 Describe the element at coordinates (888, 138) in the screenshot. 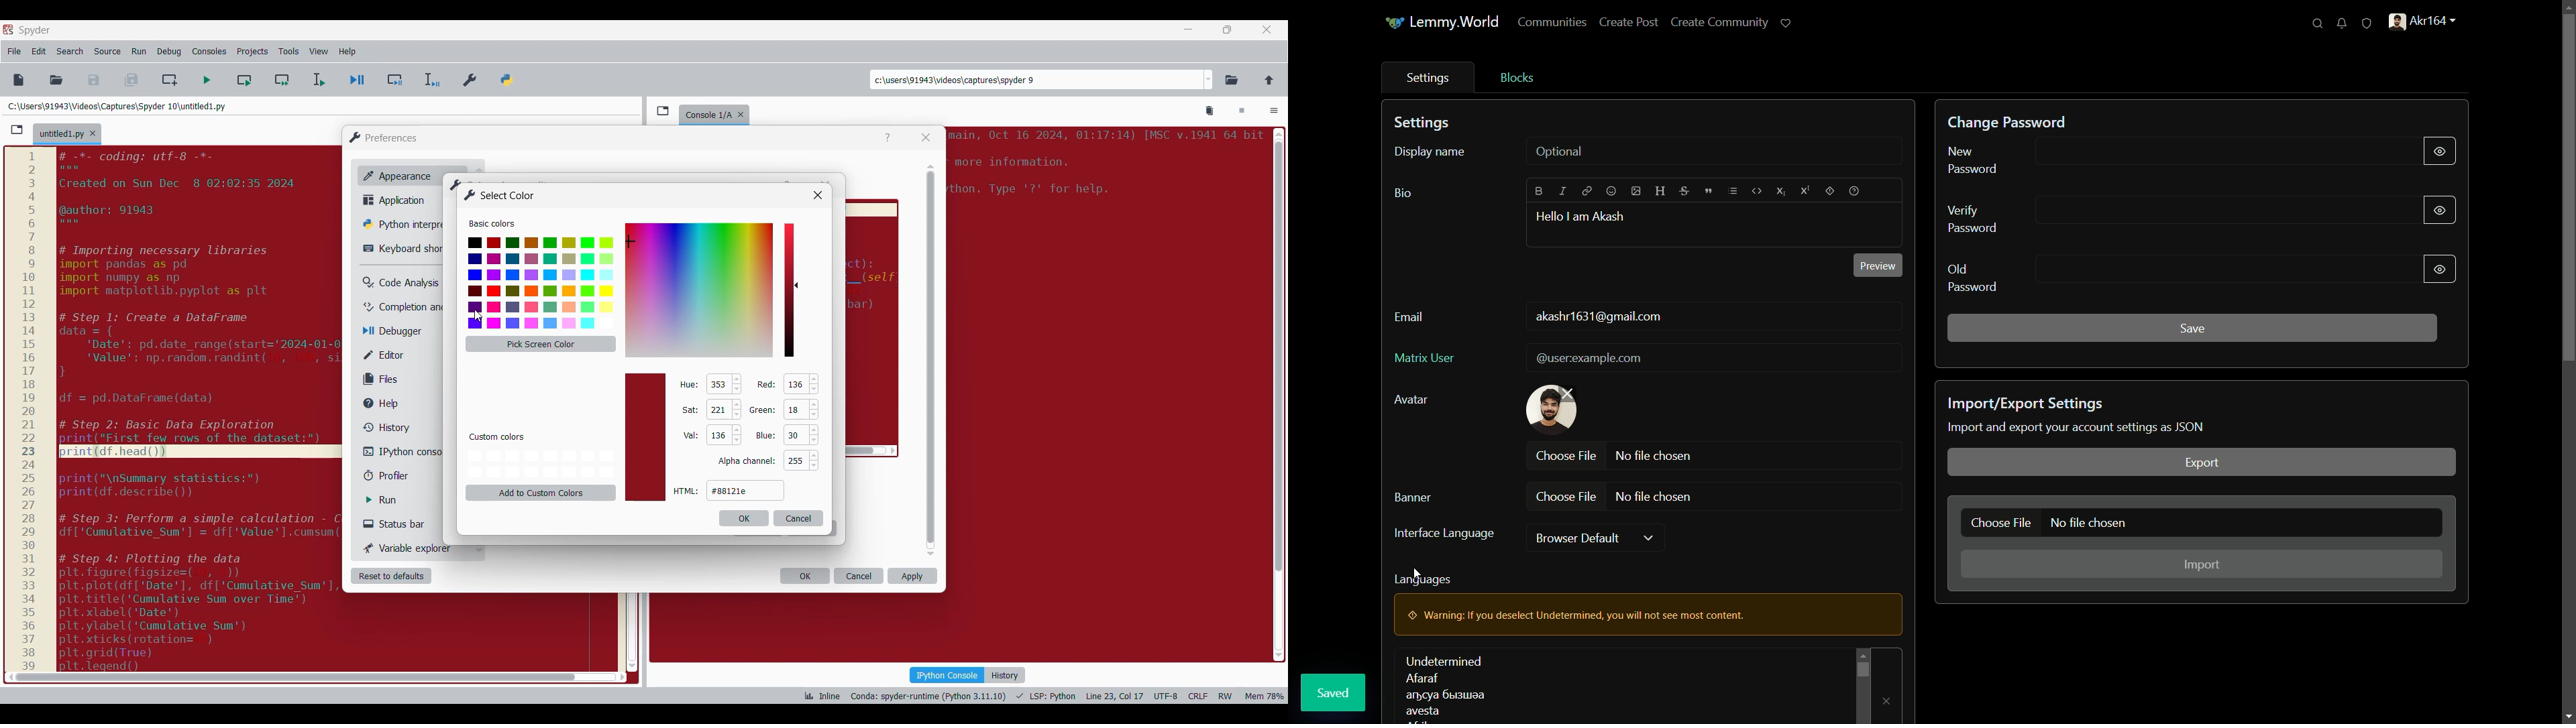

I see `Help` at that location.